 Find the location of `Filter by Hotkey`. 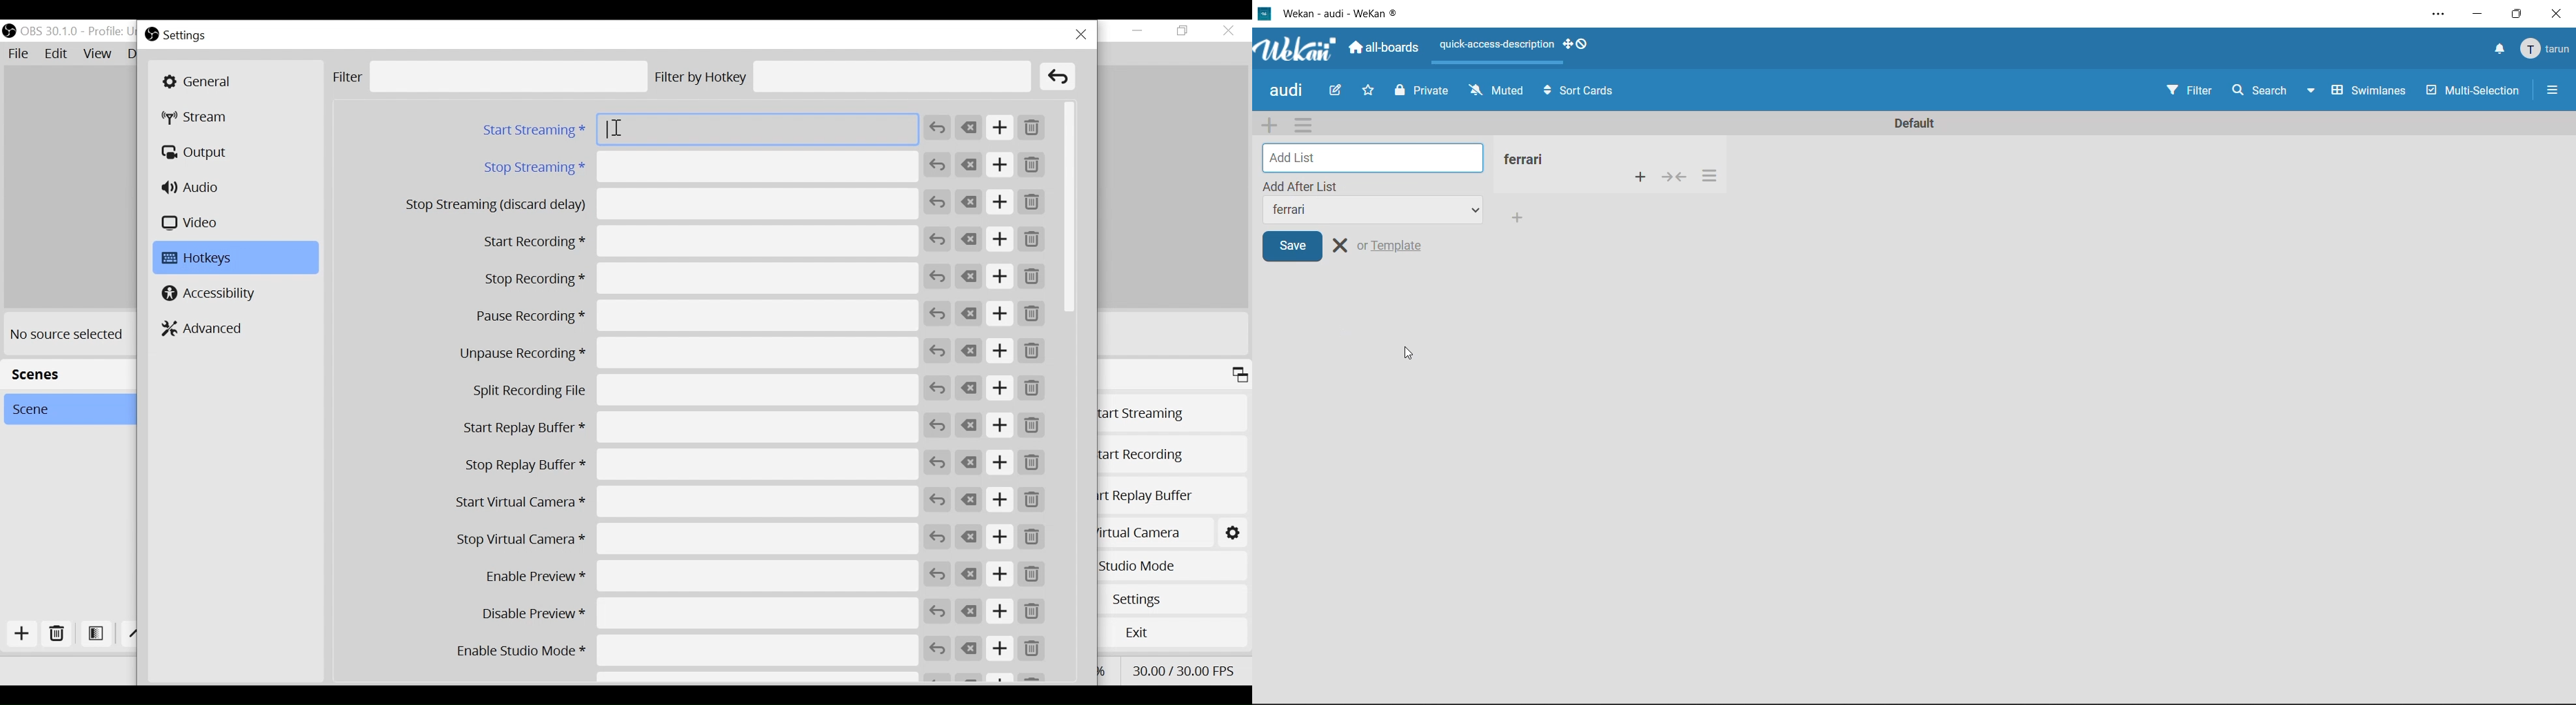

Filter by Hotkey is located at coordinates (843, 76).